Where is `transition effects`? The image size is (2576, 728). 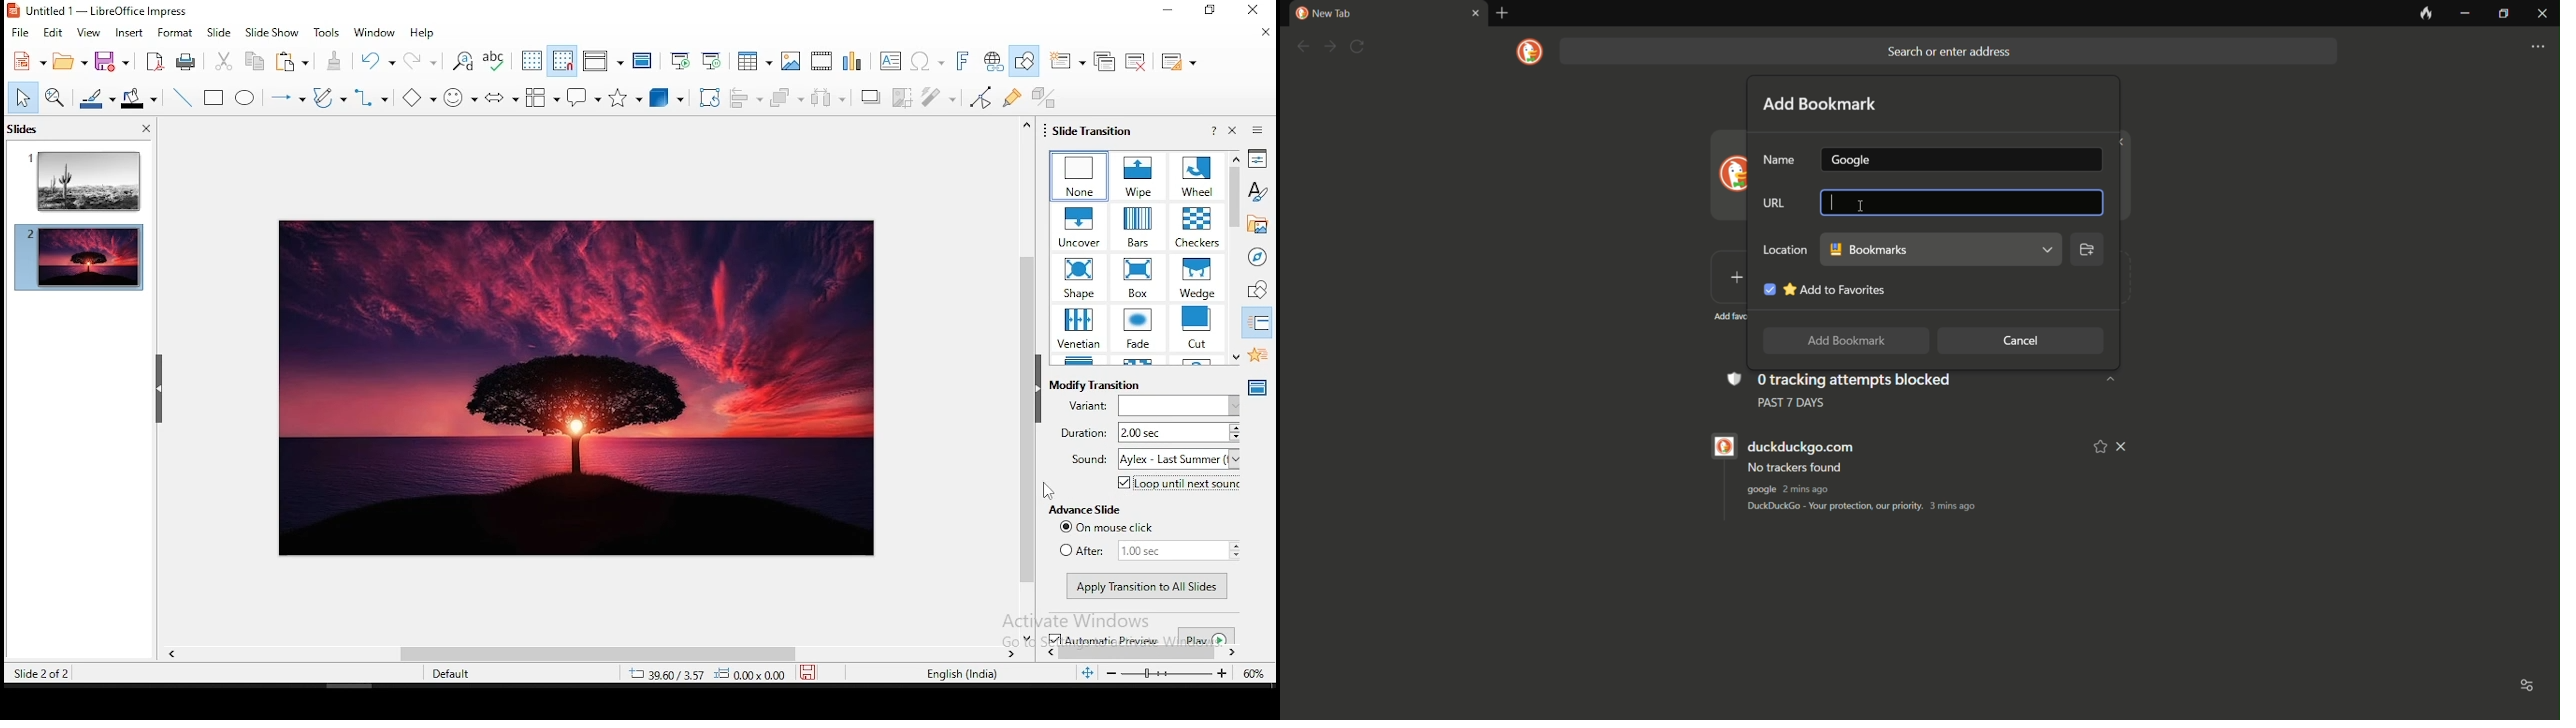
transition effects is located at coordinates (1200, 176).